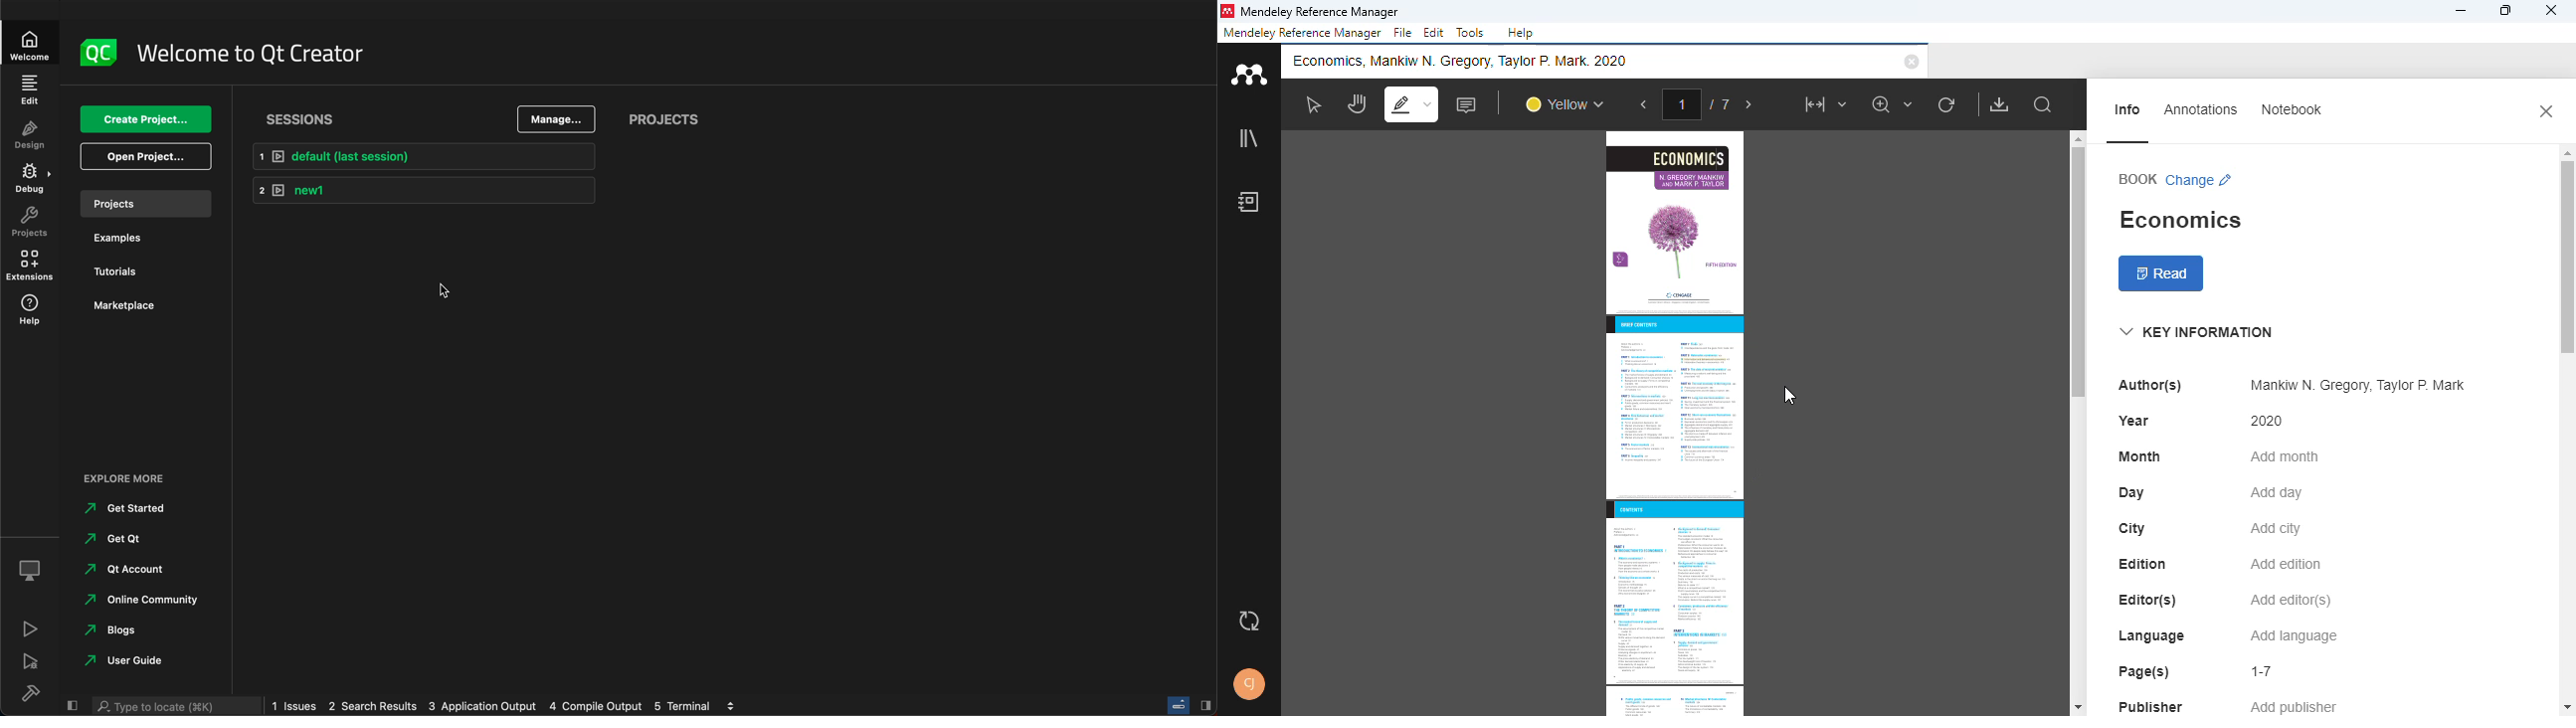 This screenshot has width=2576, height=728. I want to click on marketplace, so click(121, 303).